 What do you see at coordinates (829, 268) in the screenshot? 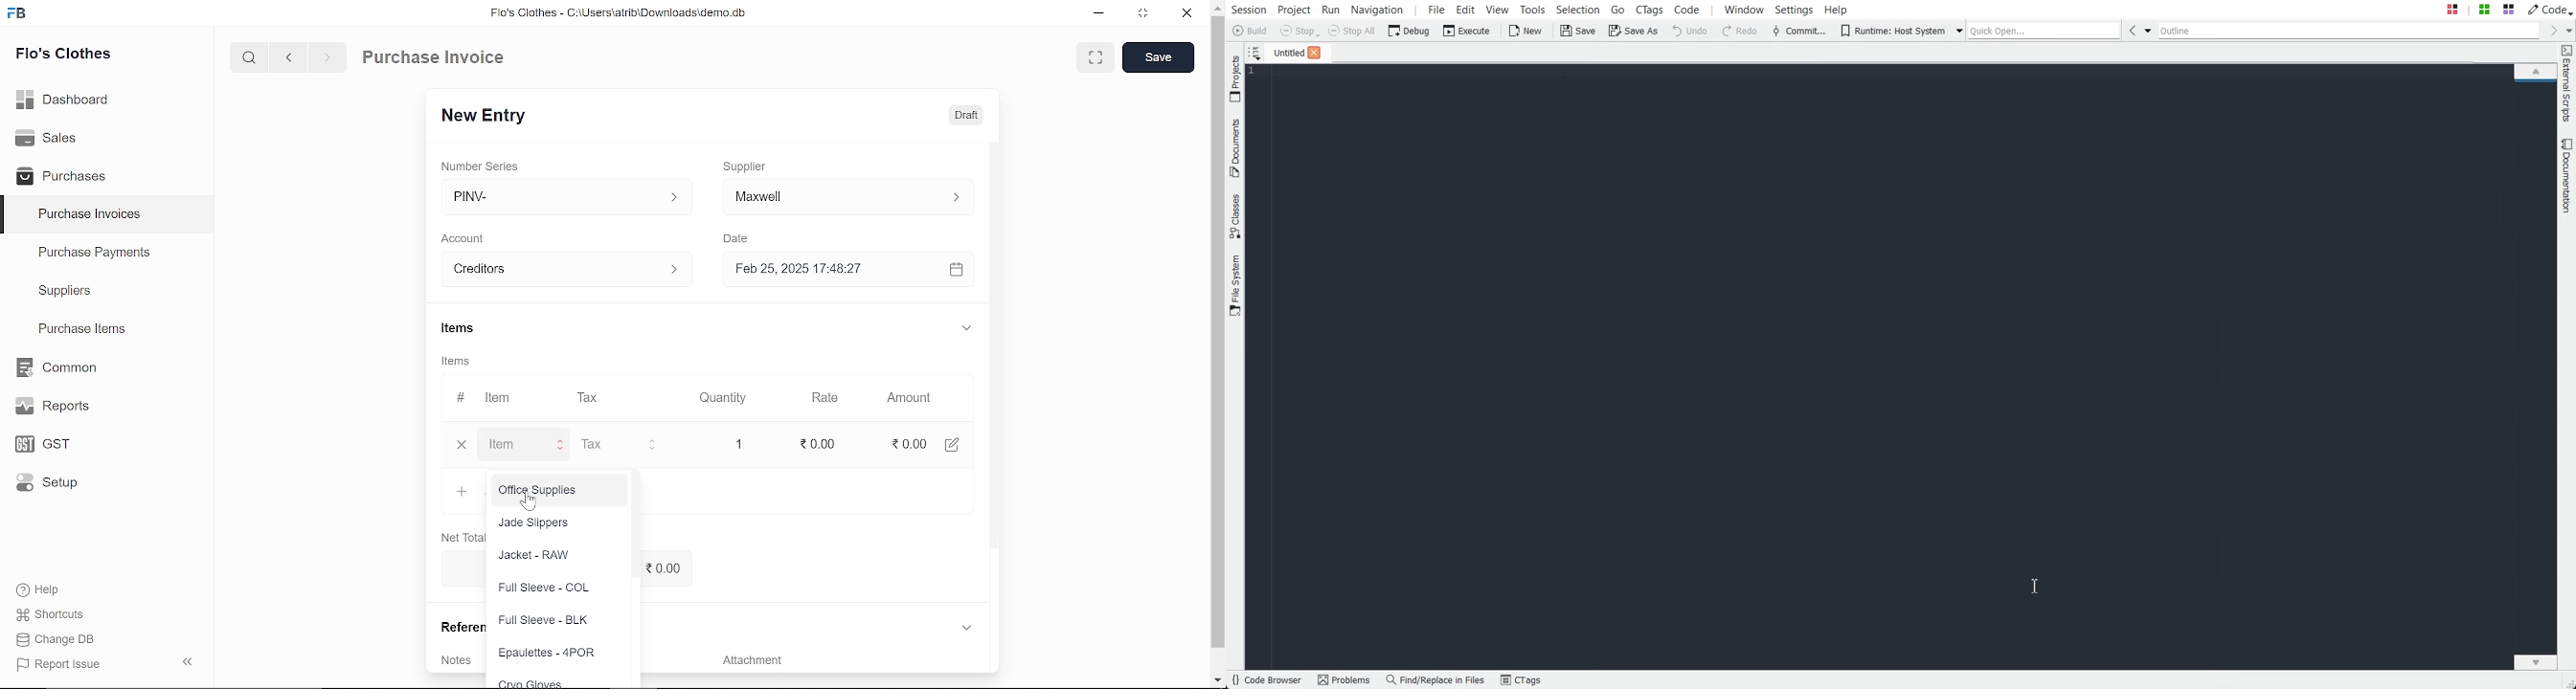
I see ` Feb 25, 2025 17:48:27` at bounding box center [829, 268].